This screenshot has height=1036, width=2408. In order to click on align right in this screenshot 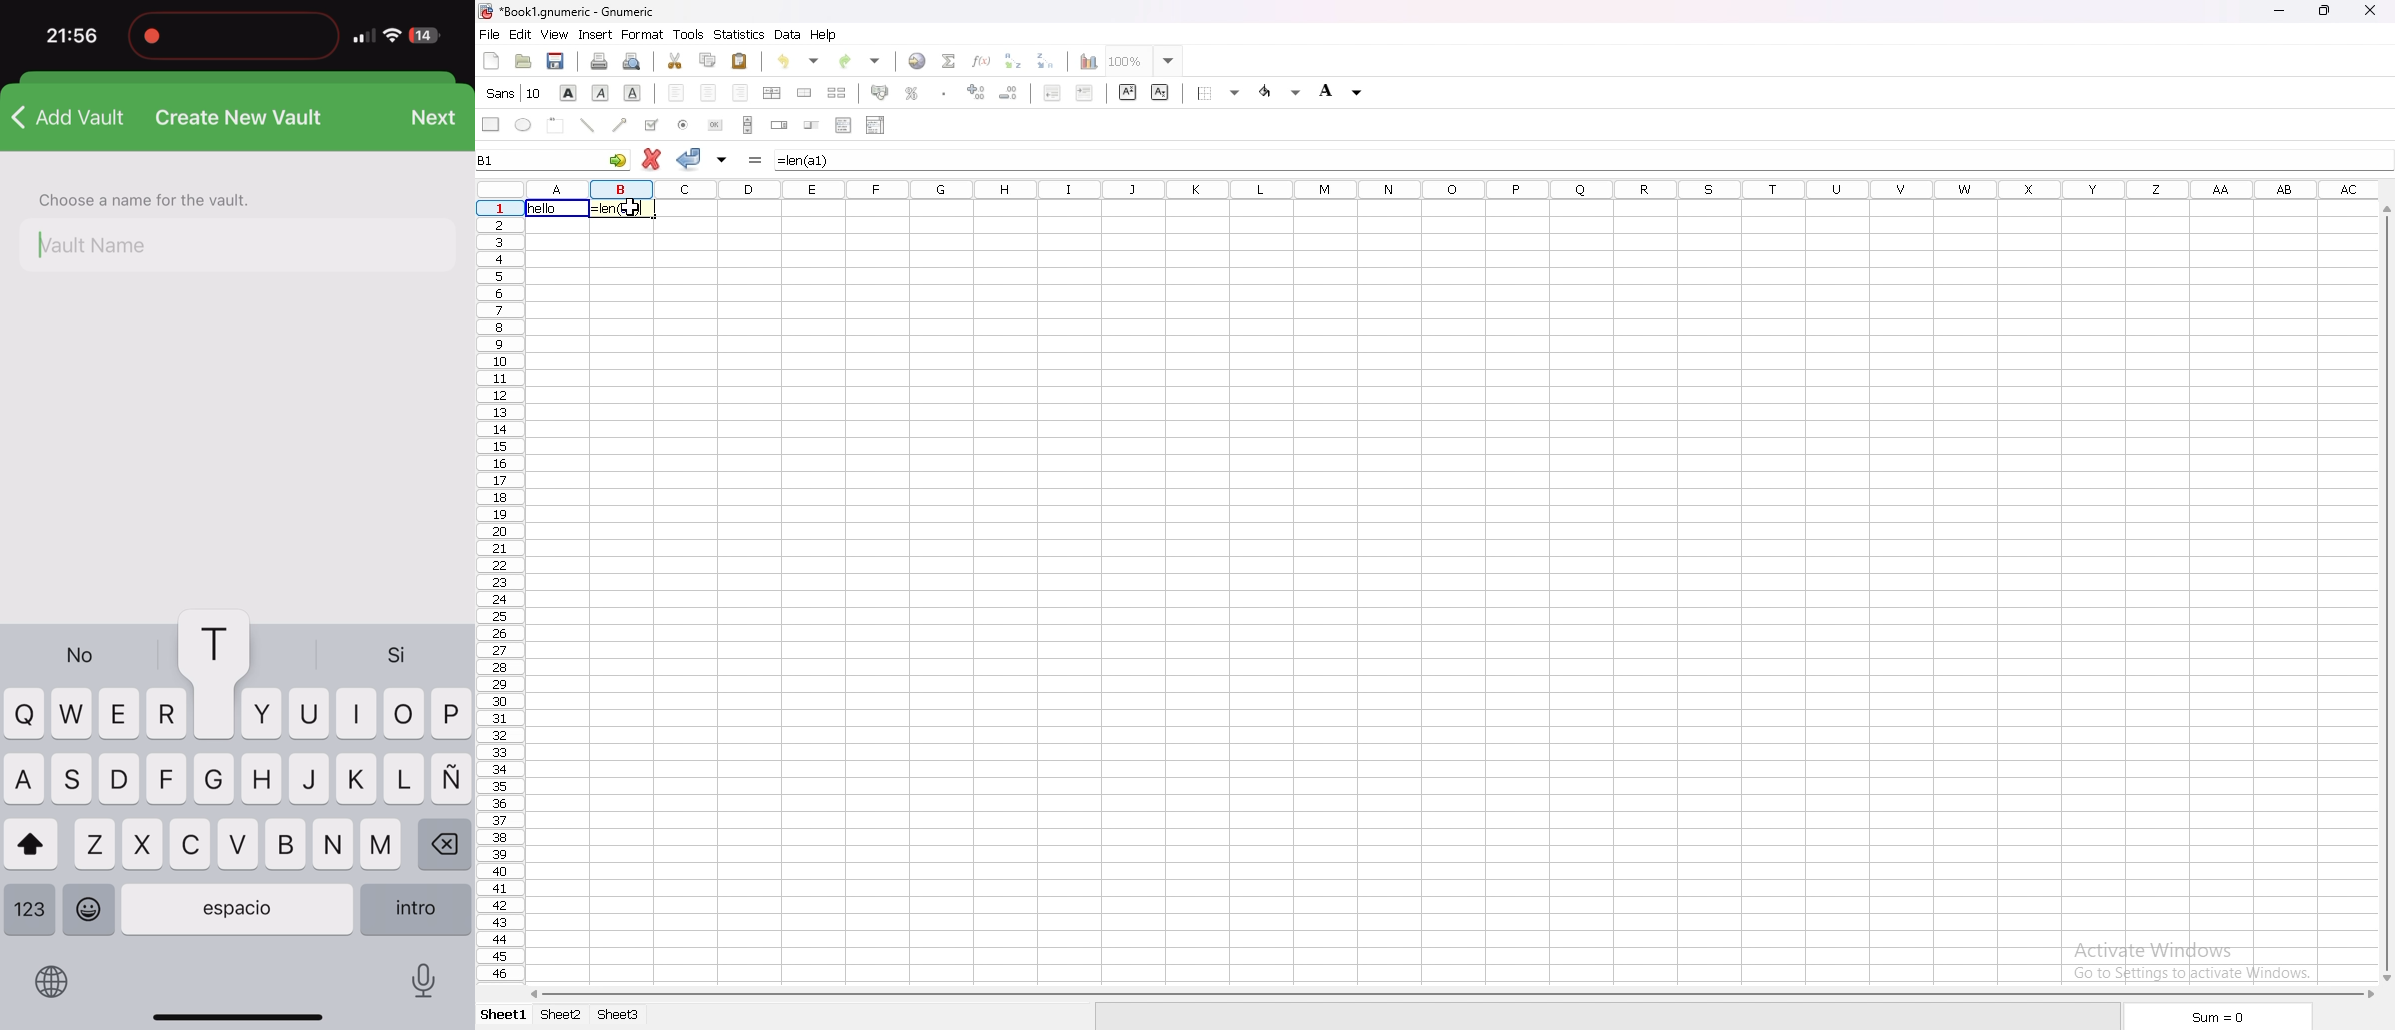, I will do `click(741, 94)`.